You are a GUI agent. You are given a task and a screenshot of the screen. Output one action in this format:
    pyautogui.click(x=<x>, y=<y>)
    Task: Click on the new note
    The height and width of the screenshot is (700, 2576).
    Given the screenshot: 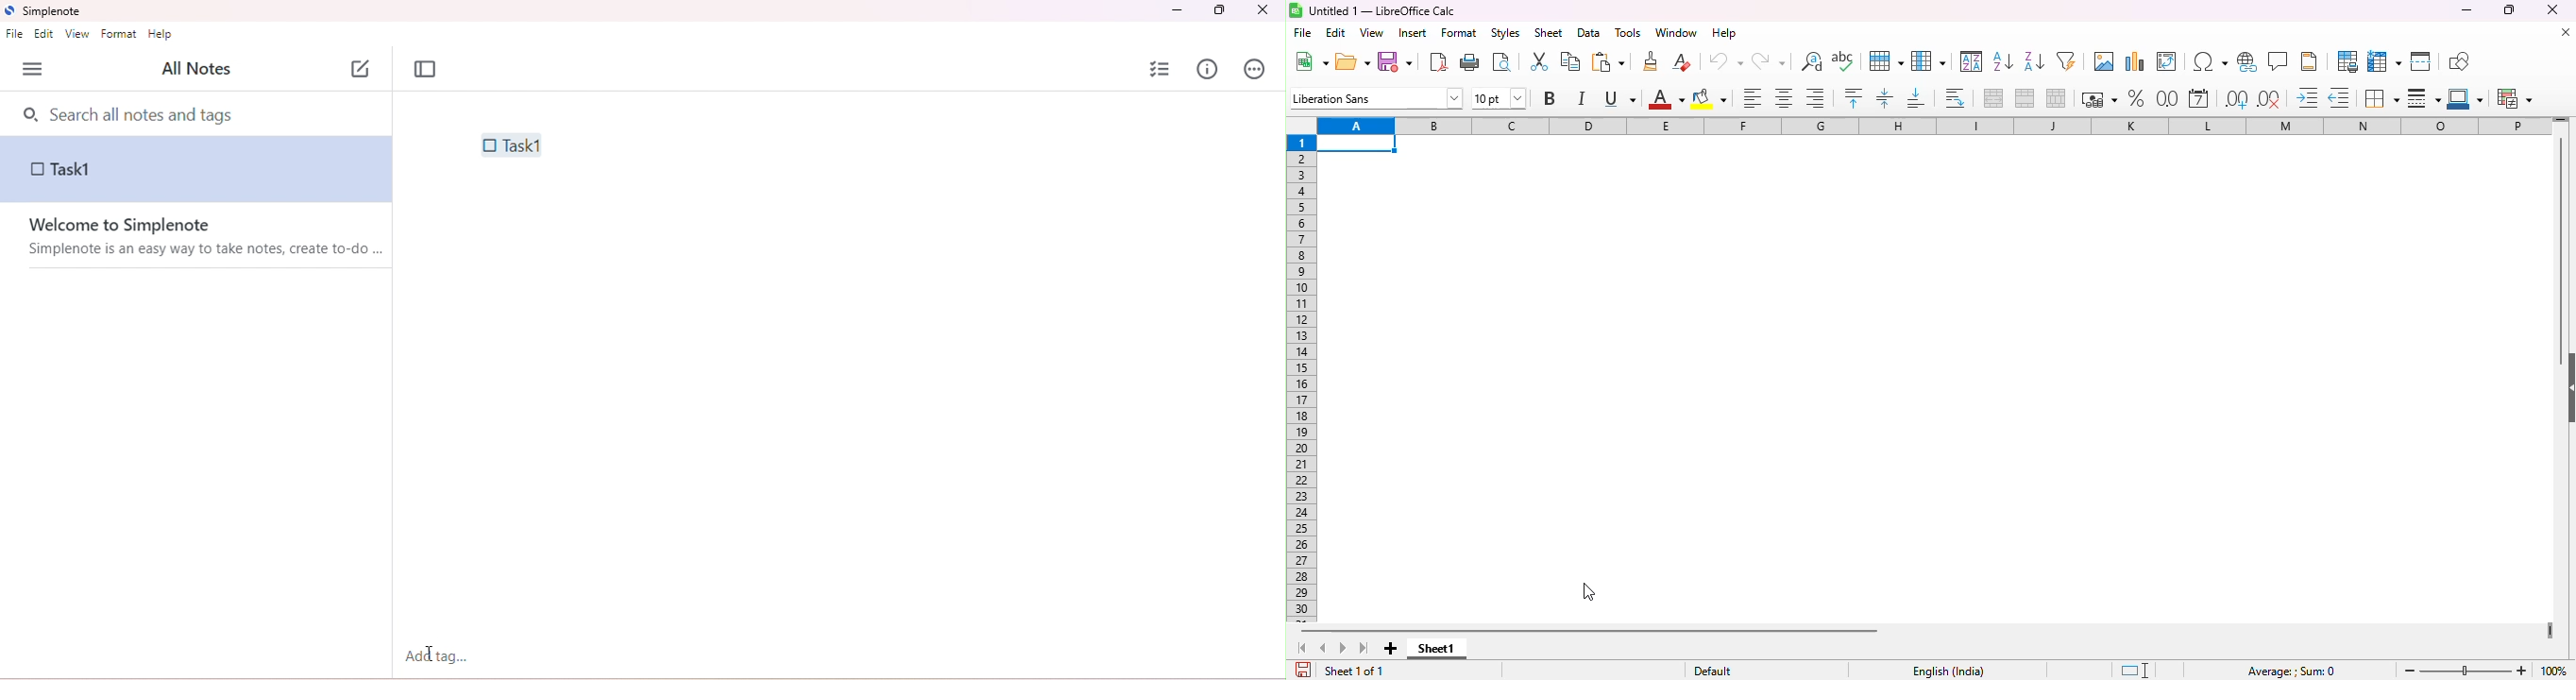 What is the action you would take?
    pyautogui.click(x=362, y=66)
    